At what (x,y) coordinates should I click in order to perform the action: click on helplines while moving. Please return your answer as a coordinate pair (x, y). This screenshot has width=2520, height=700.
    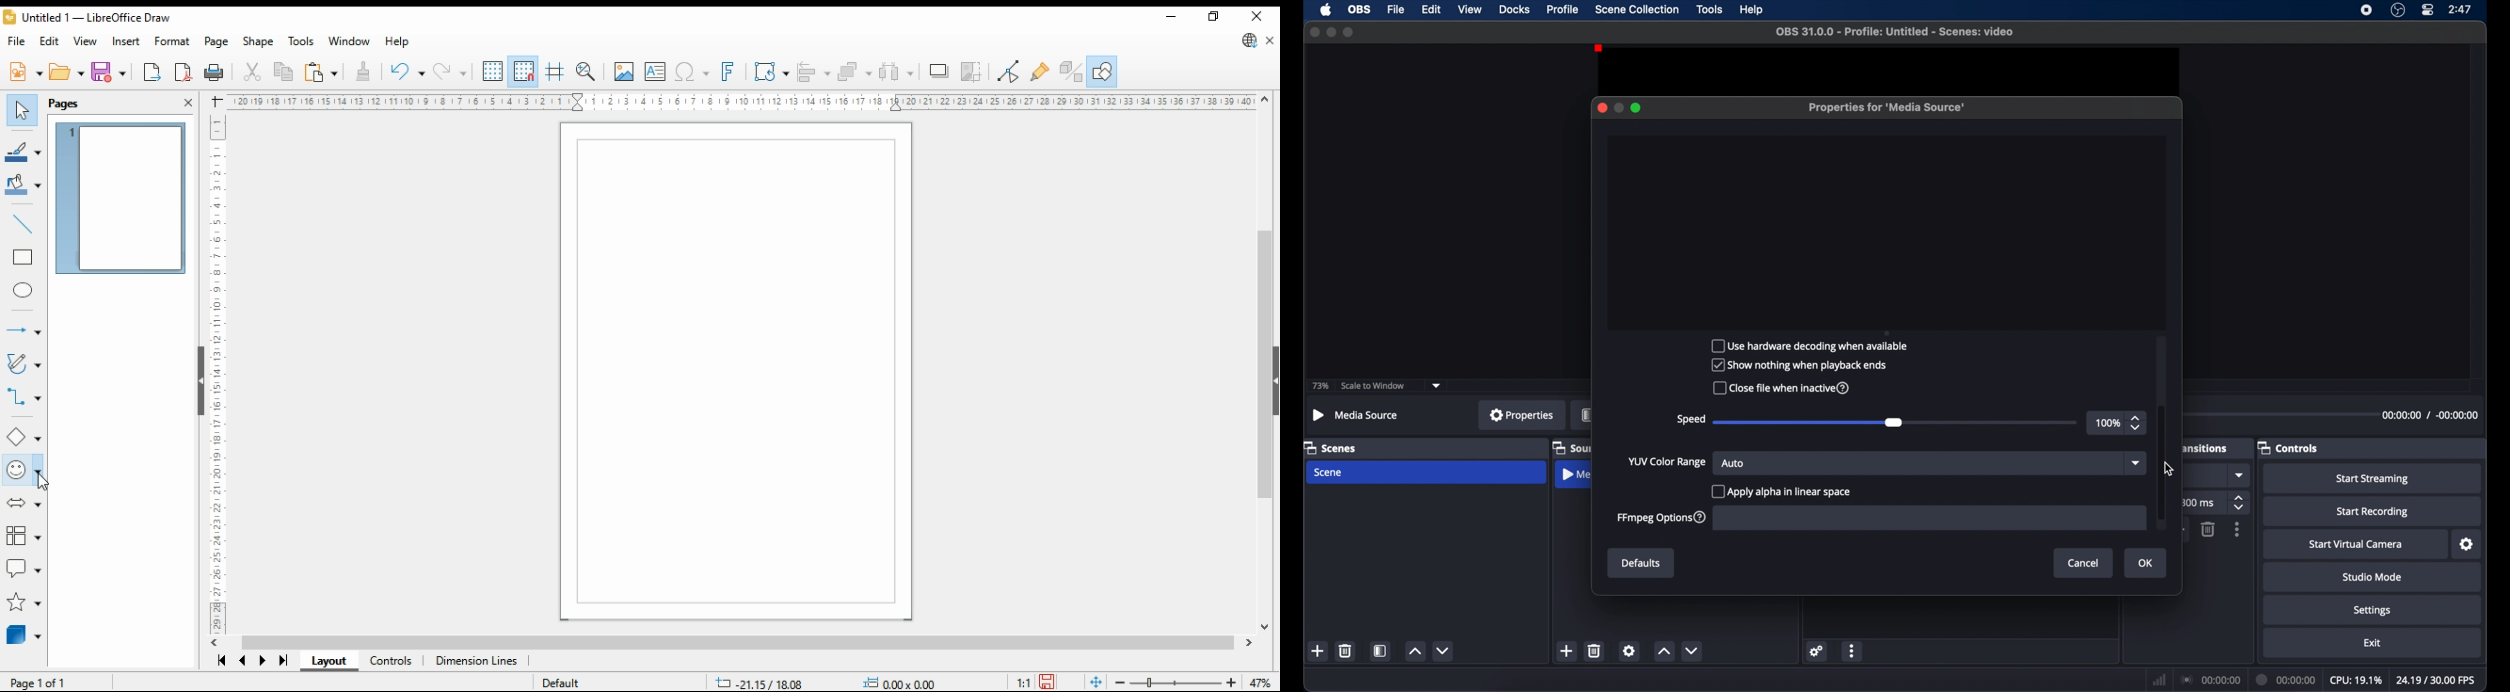
    Looking at the image, I should click on (556, 72).